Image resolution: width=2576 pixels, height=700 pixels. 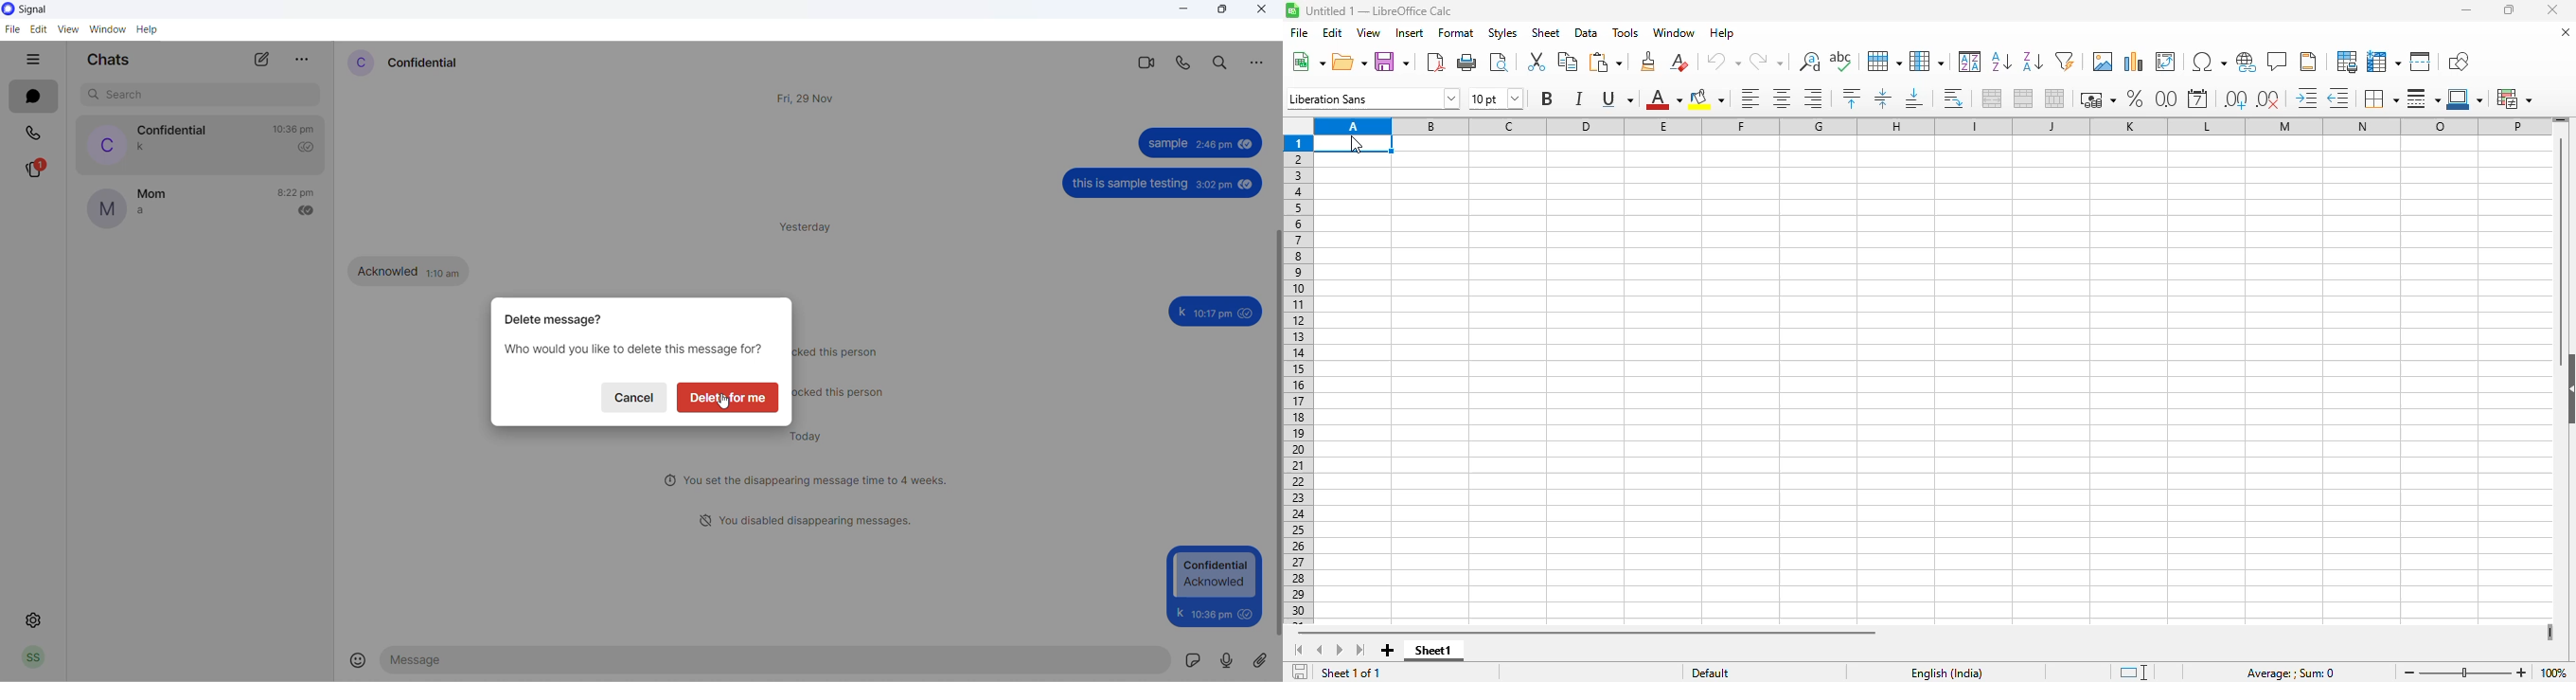 I want to click on unblock notification, so click(x=849, y=393).